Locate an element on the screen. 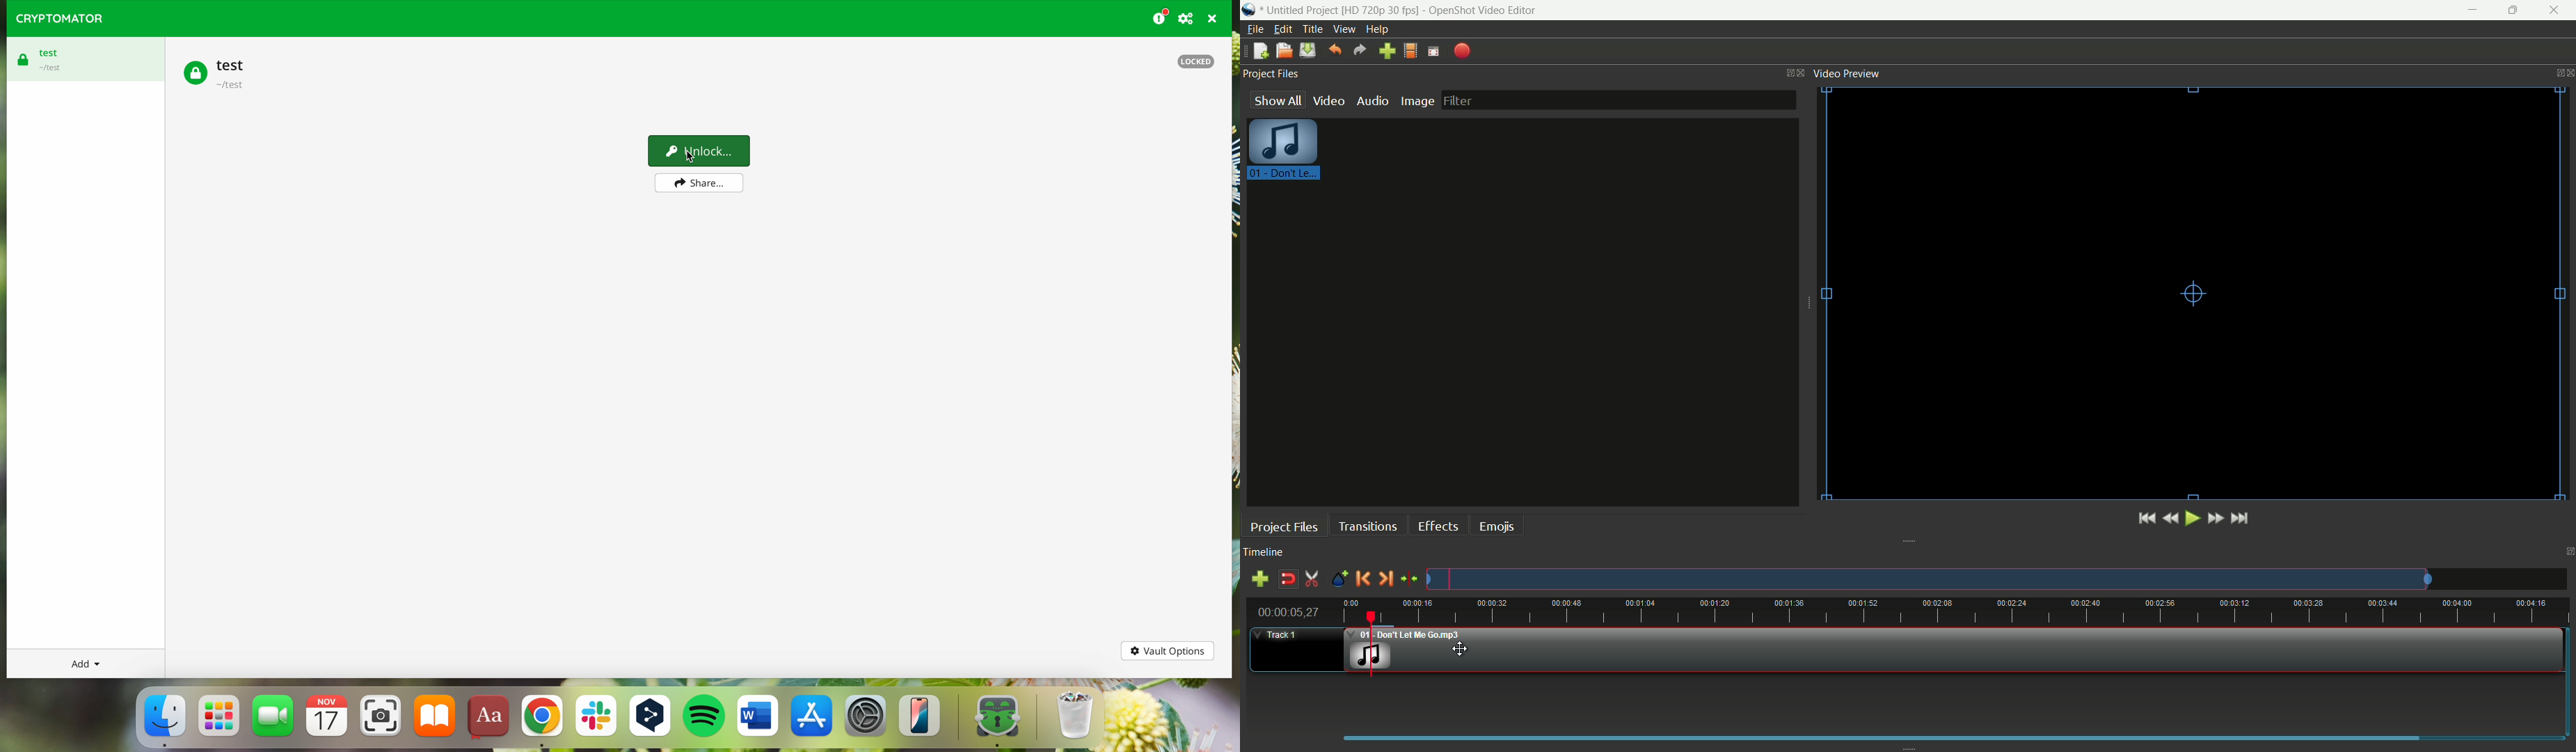  quit program is located at coordinates (1213, 18).